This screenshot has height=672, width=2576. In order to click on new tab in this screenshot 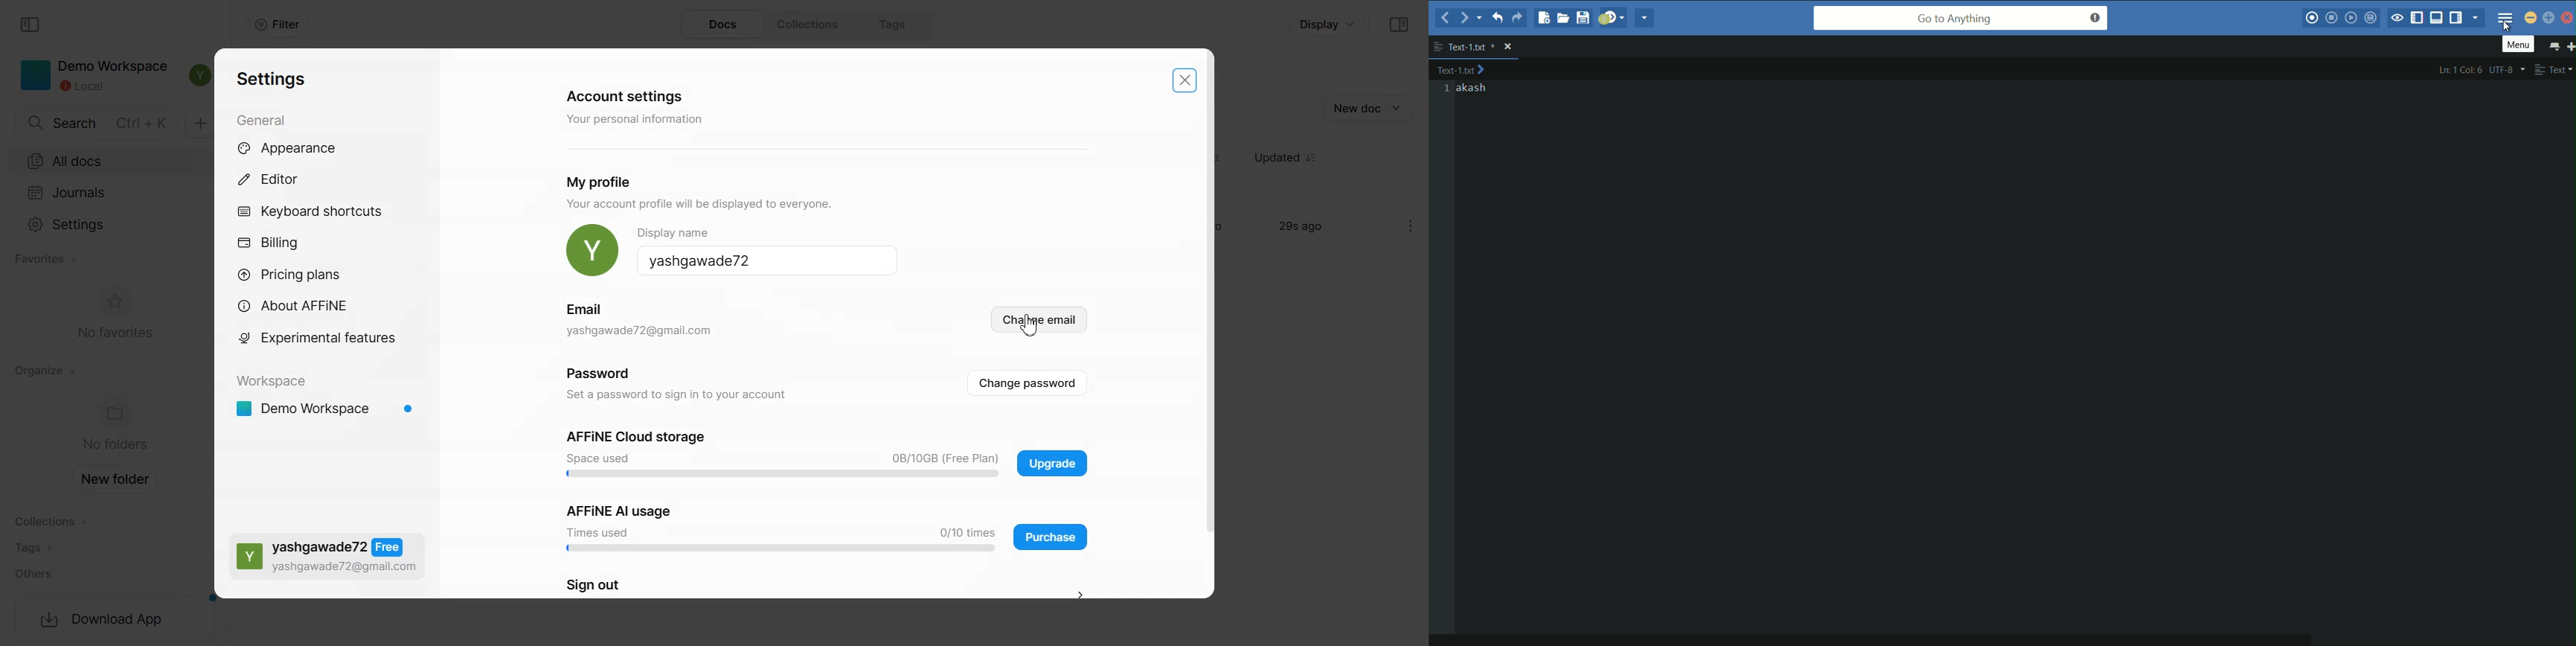, I will do `click(2569, 46)`.